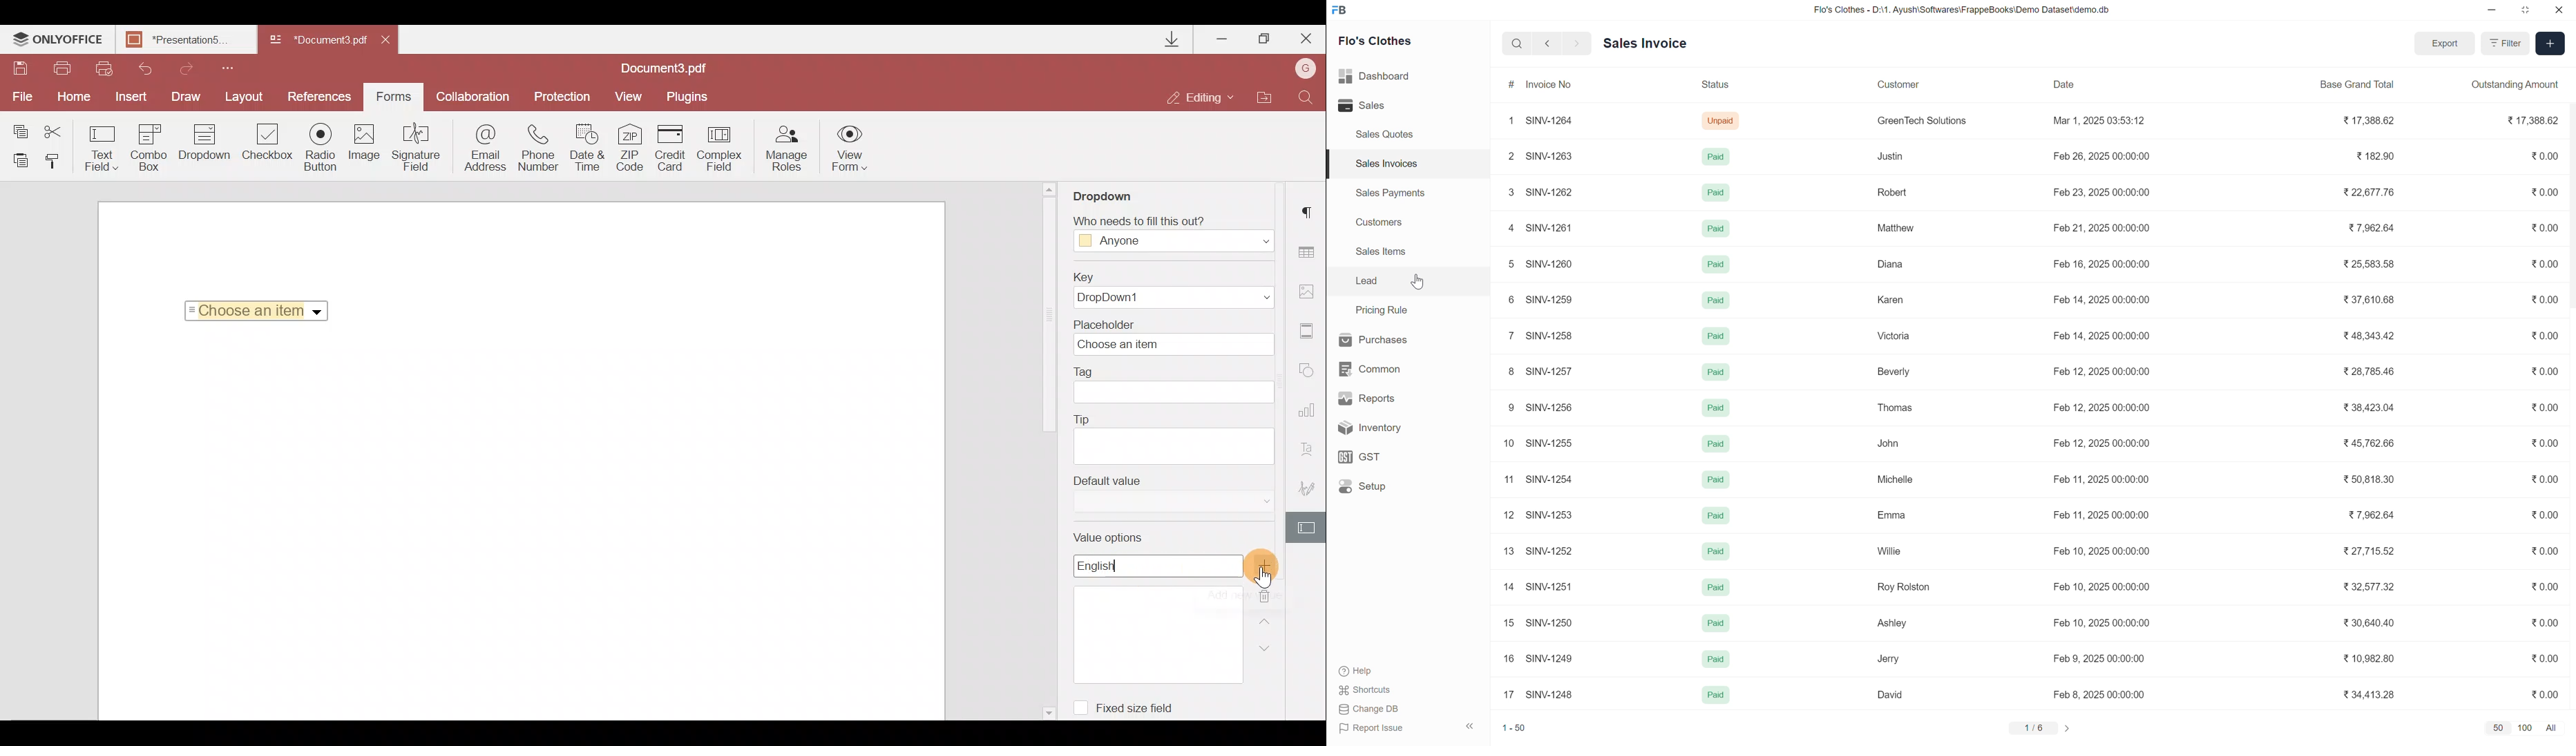 Image resolution: width=2576 pixels, height=756 pixels. I want to click on Add new value, so click(1270, 566).